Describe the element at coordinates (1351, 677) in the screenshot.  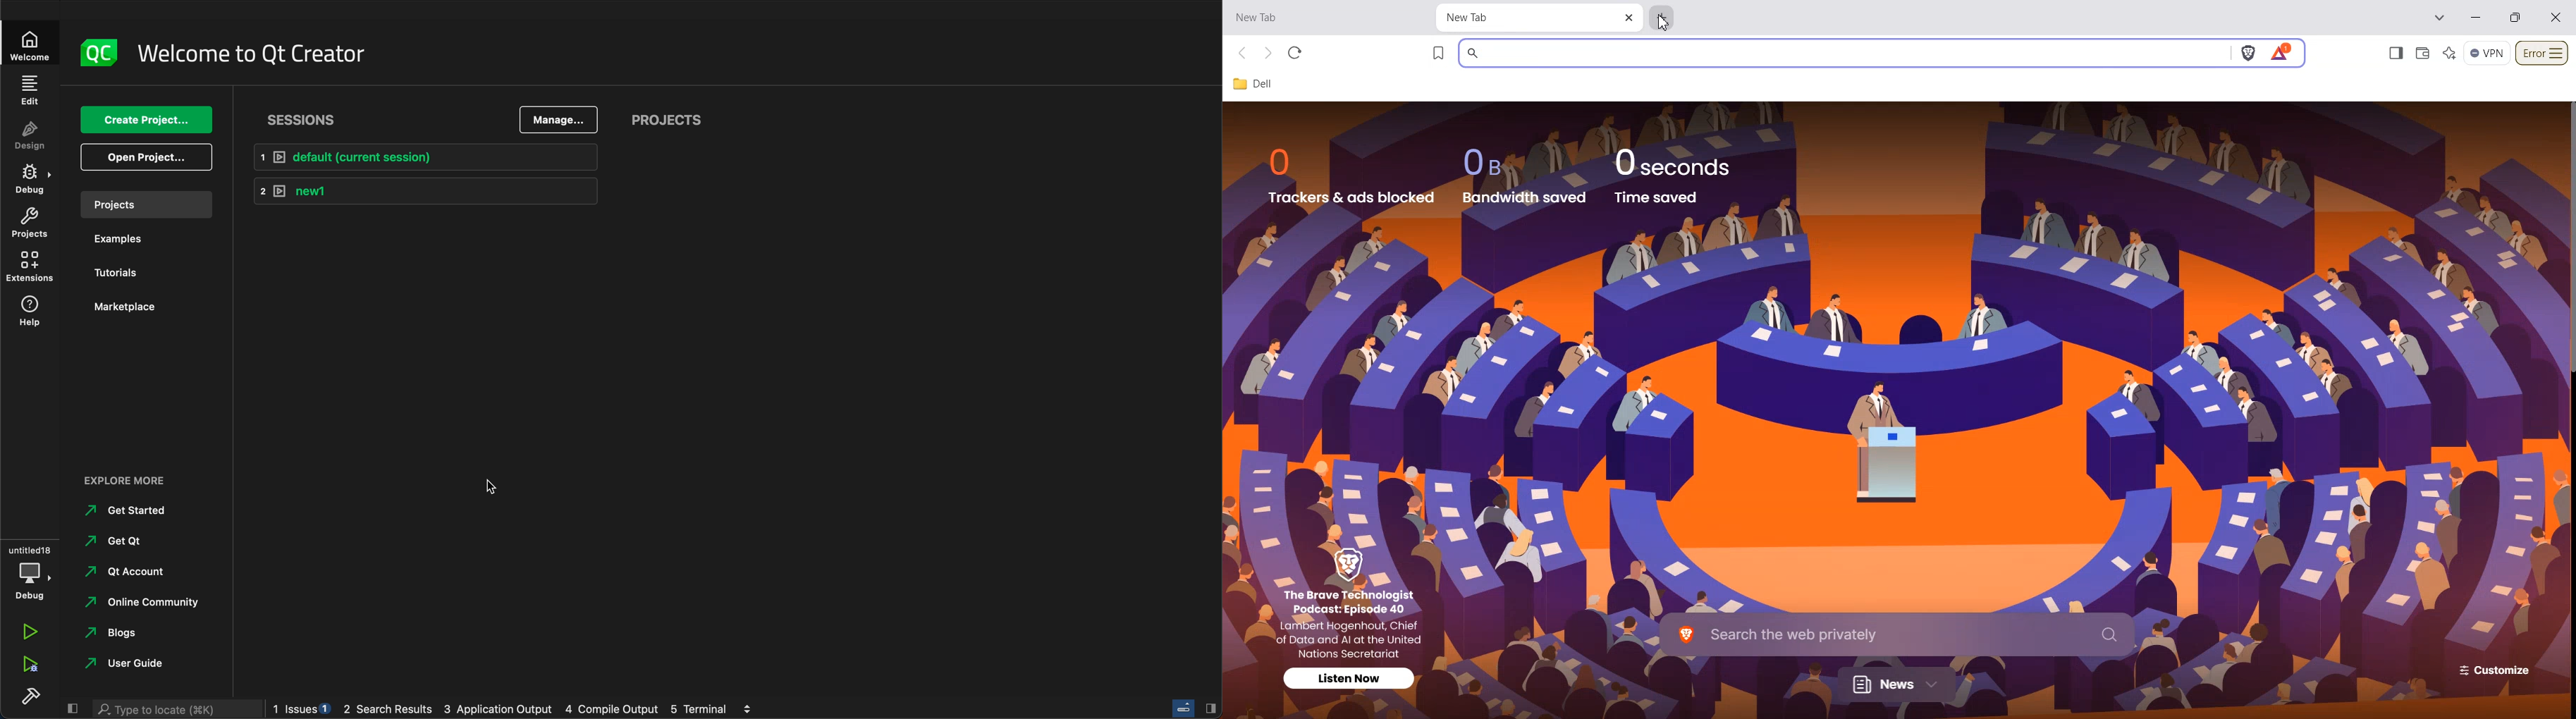
I see `Listen Now podcast` at that location.